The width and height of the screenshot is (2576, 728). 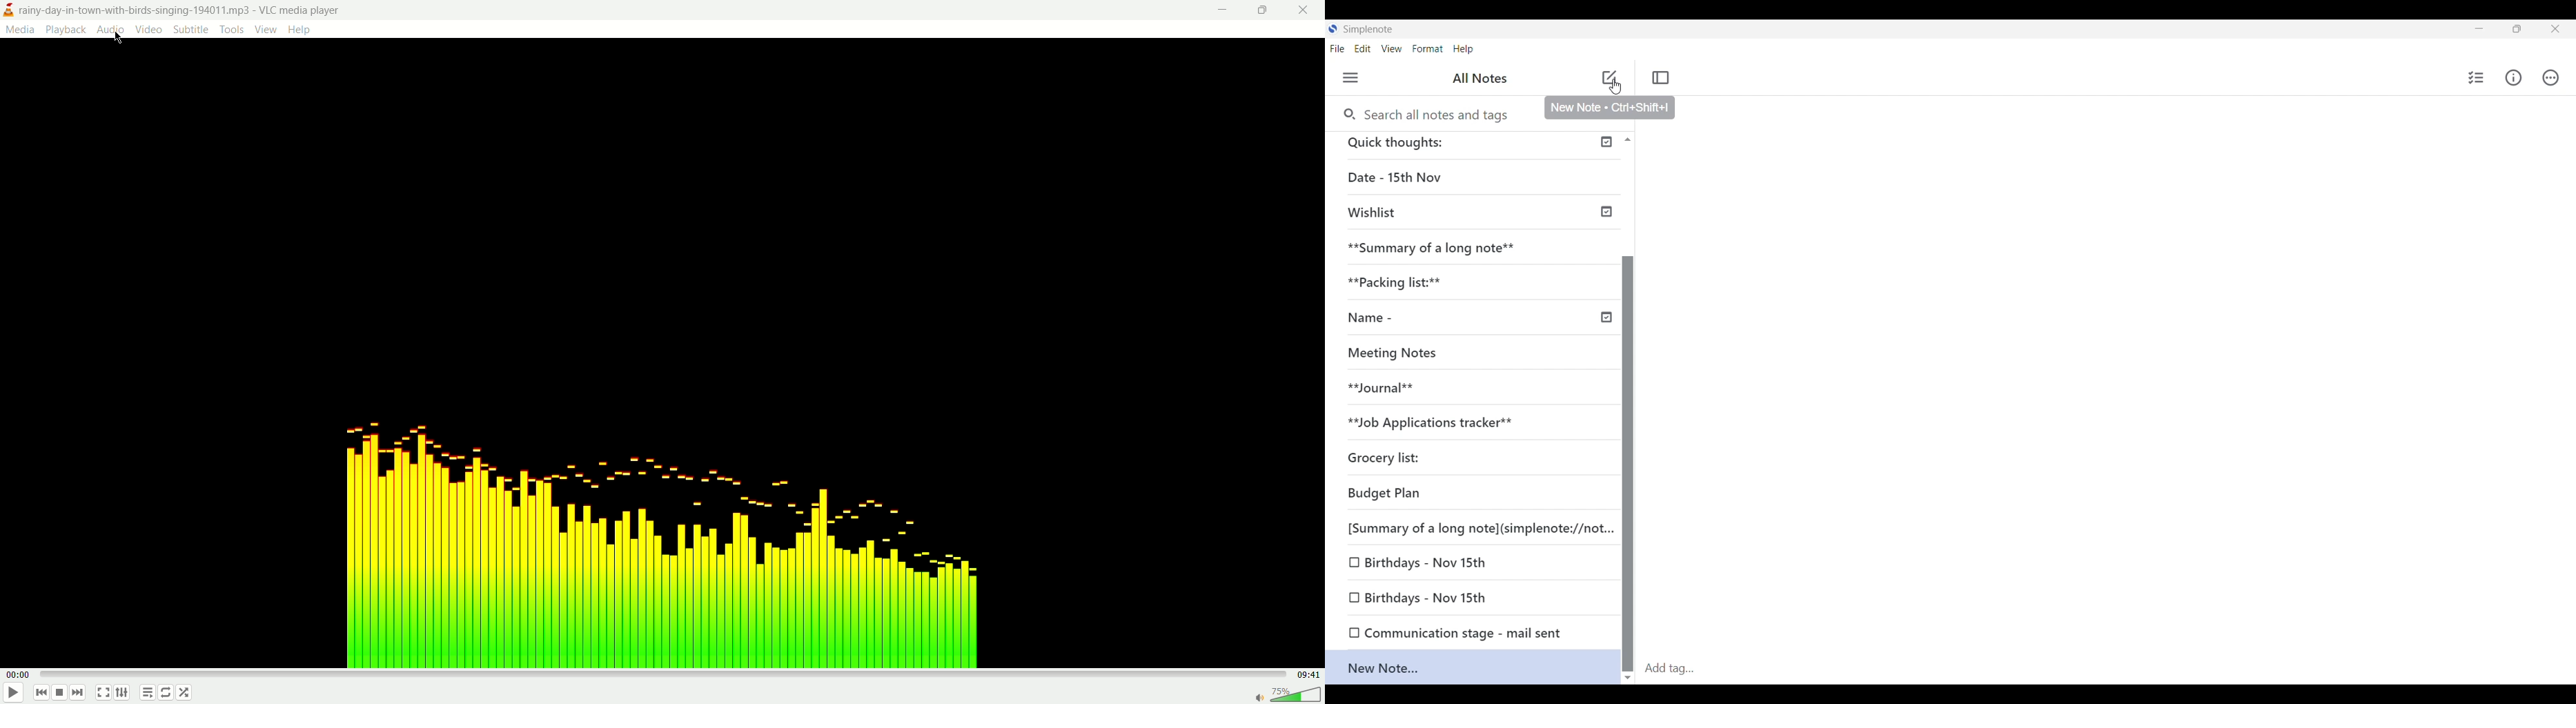 I want to click on Info, so click(x=2514, y=78).